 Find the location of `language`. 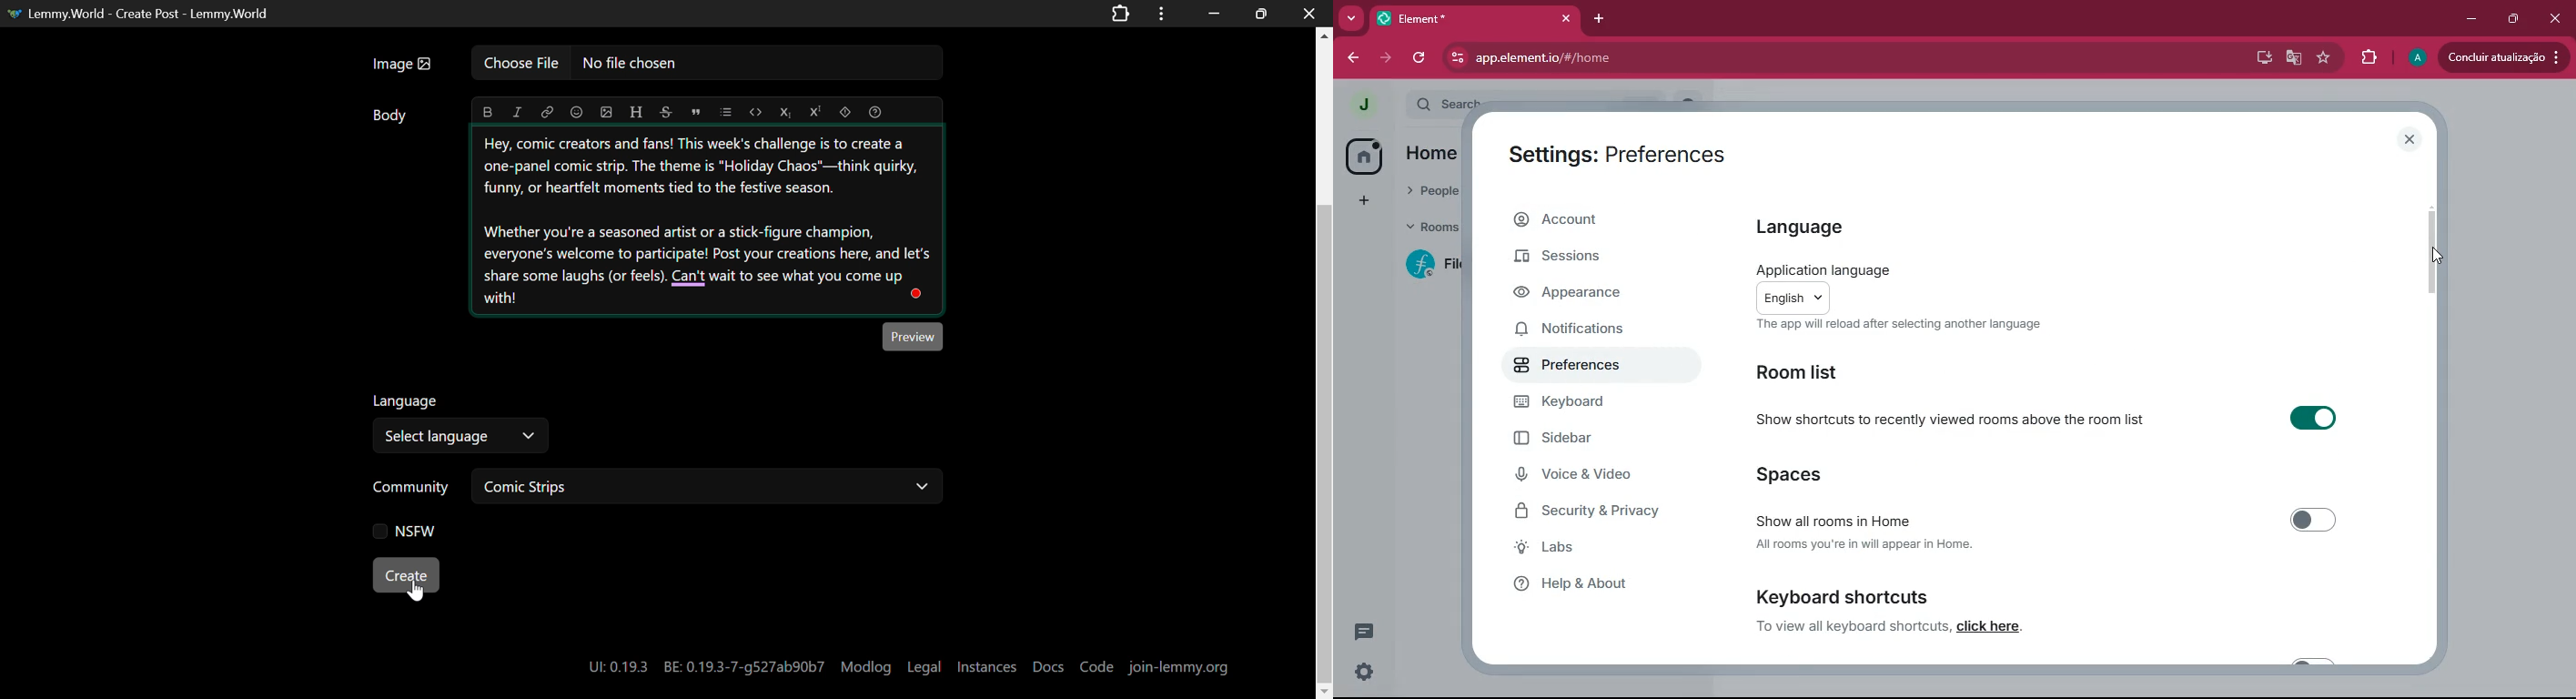

language is located at coordinates (1809, 225).